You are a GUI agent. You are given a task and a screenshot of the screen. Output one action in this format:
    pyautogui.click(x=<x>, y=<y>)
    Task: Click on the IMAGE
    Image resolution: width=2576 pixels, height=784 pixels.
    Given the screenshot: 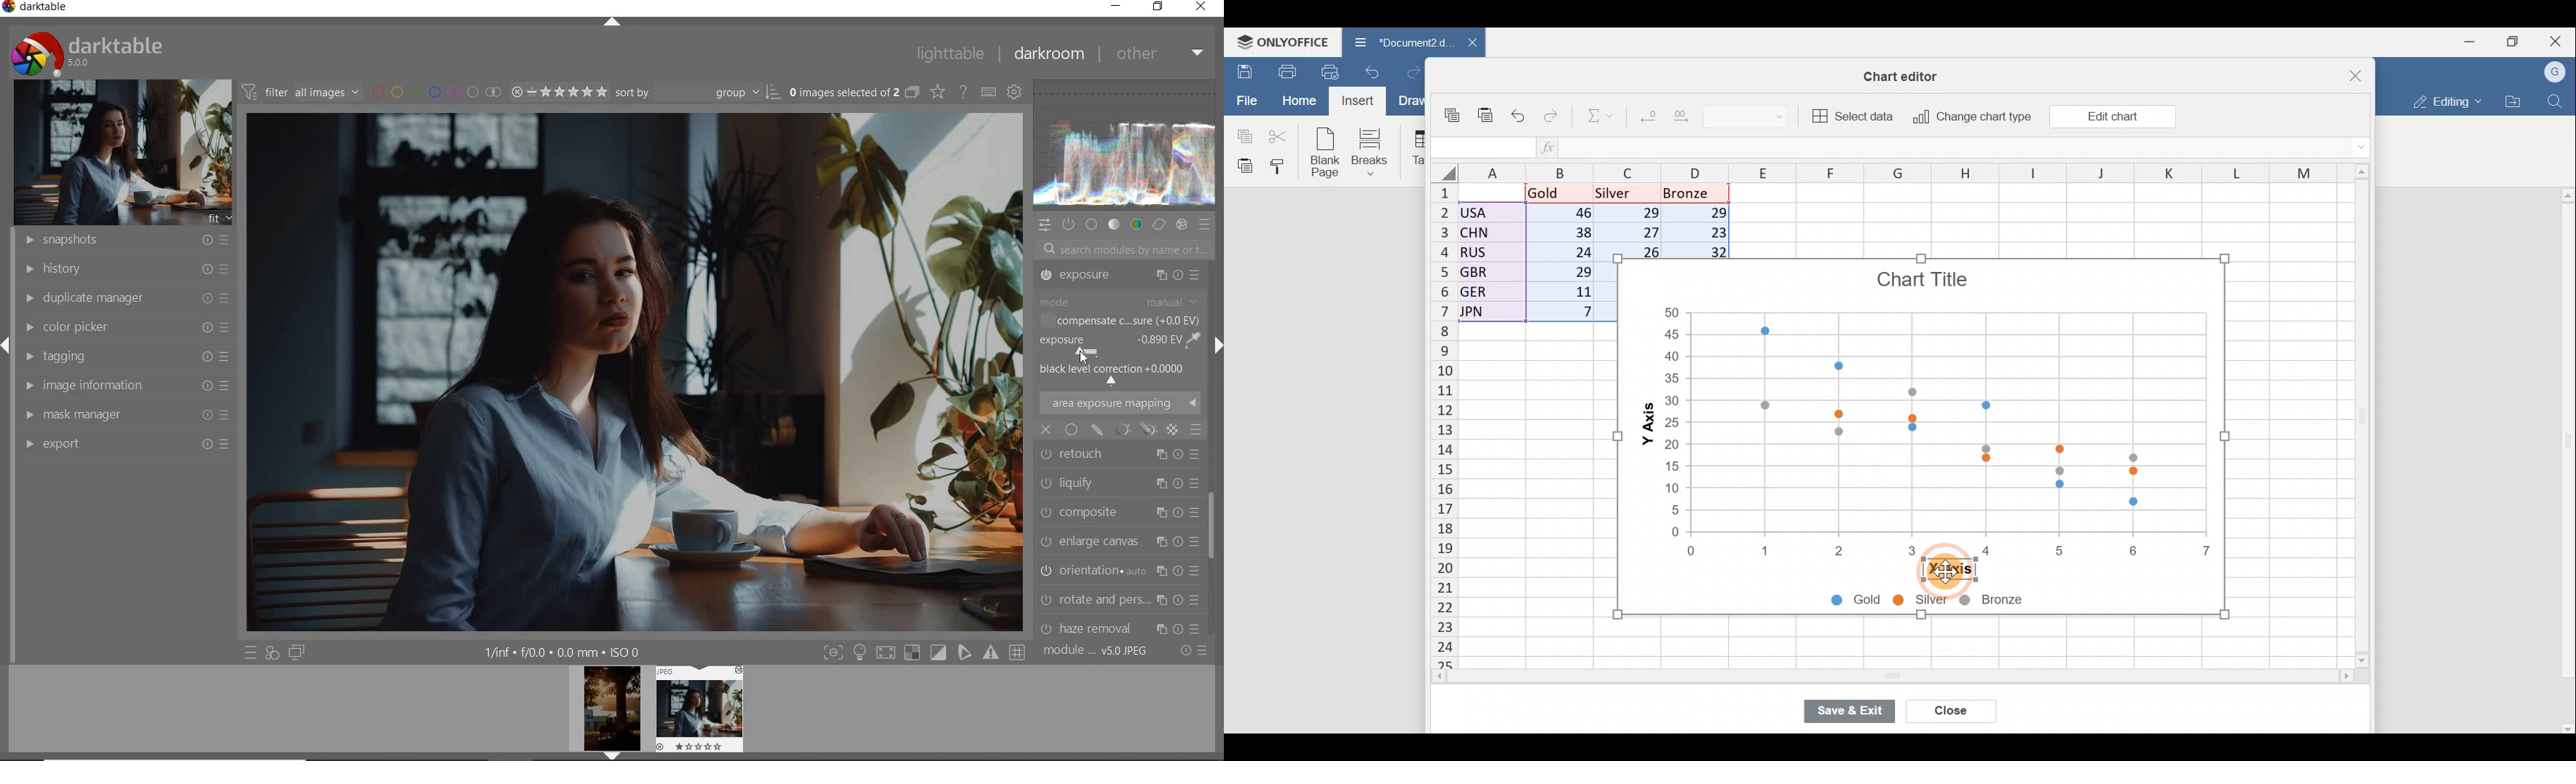 What is the action you would take?
    pyautogui.click(x=119, y=152)
    